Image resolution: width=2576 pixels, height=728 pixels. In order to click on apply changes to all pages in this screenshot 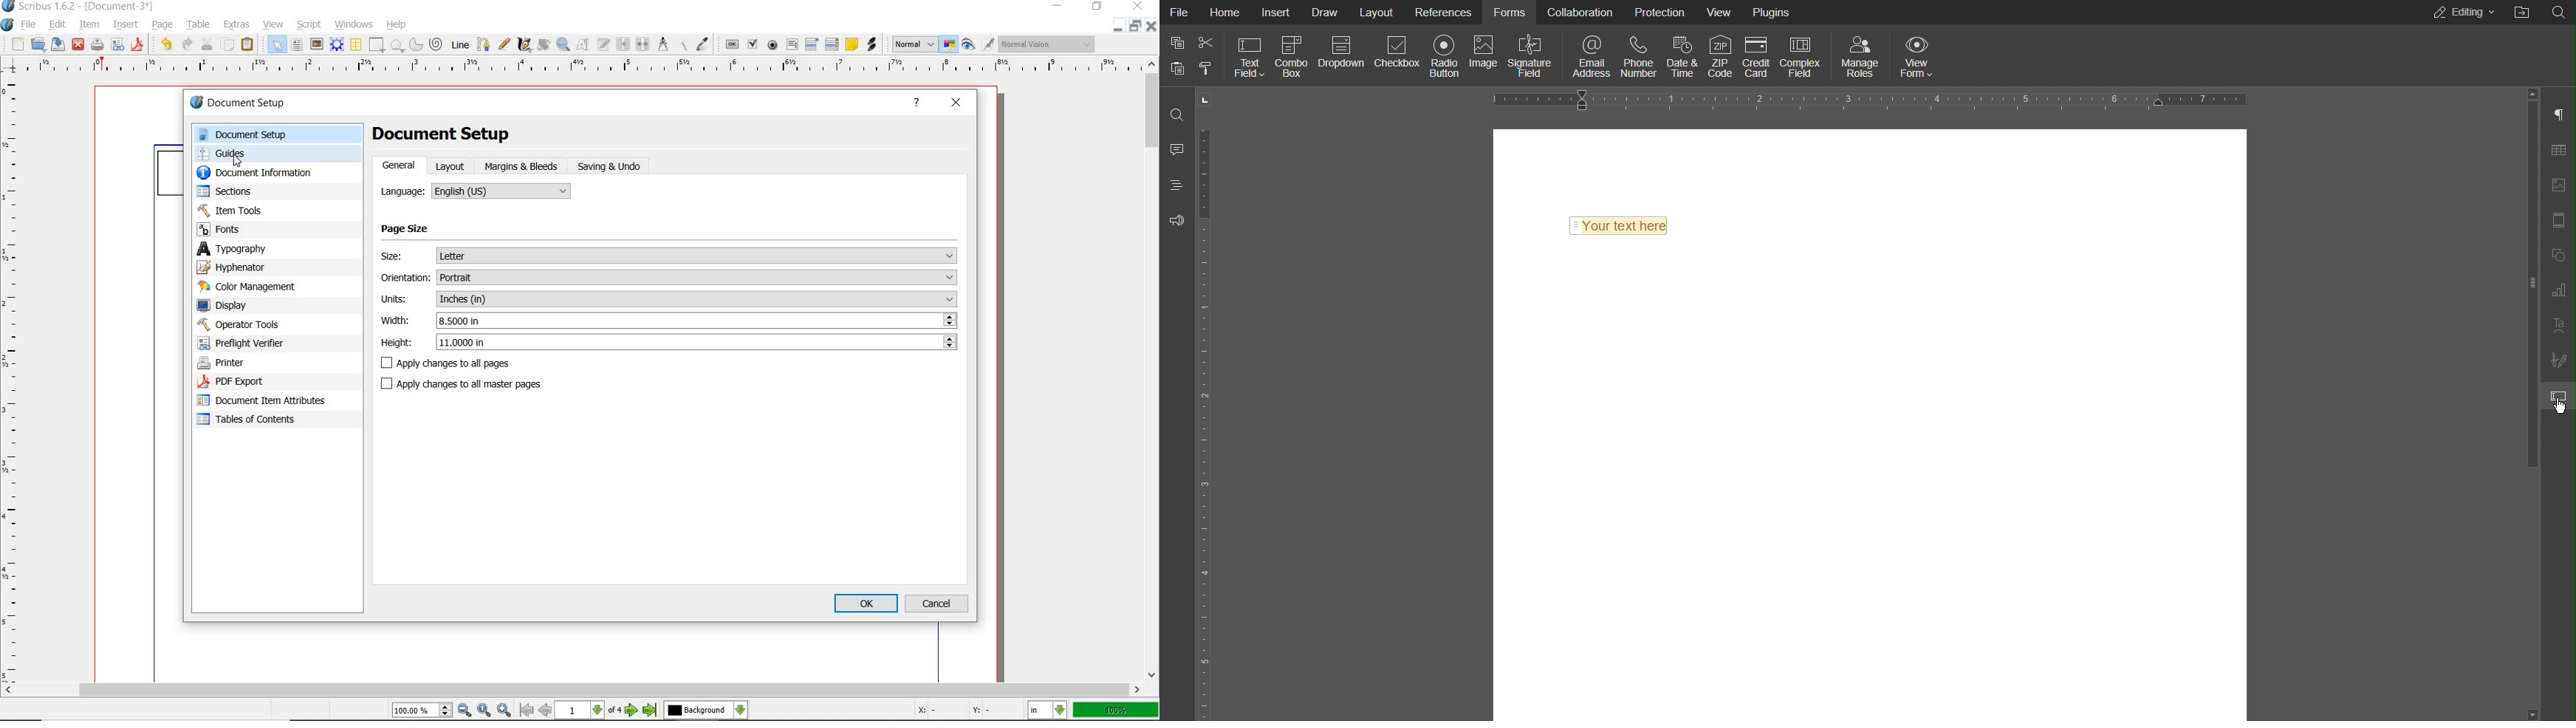, I will do `click(450, 363)`.